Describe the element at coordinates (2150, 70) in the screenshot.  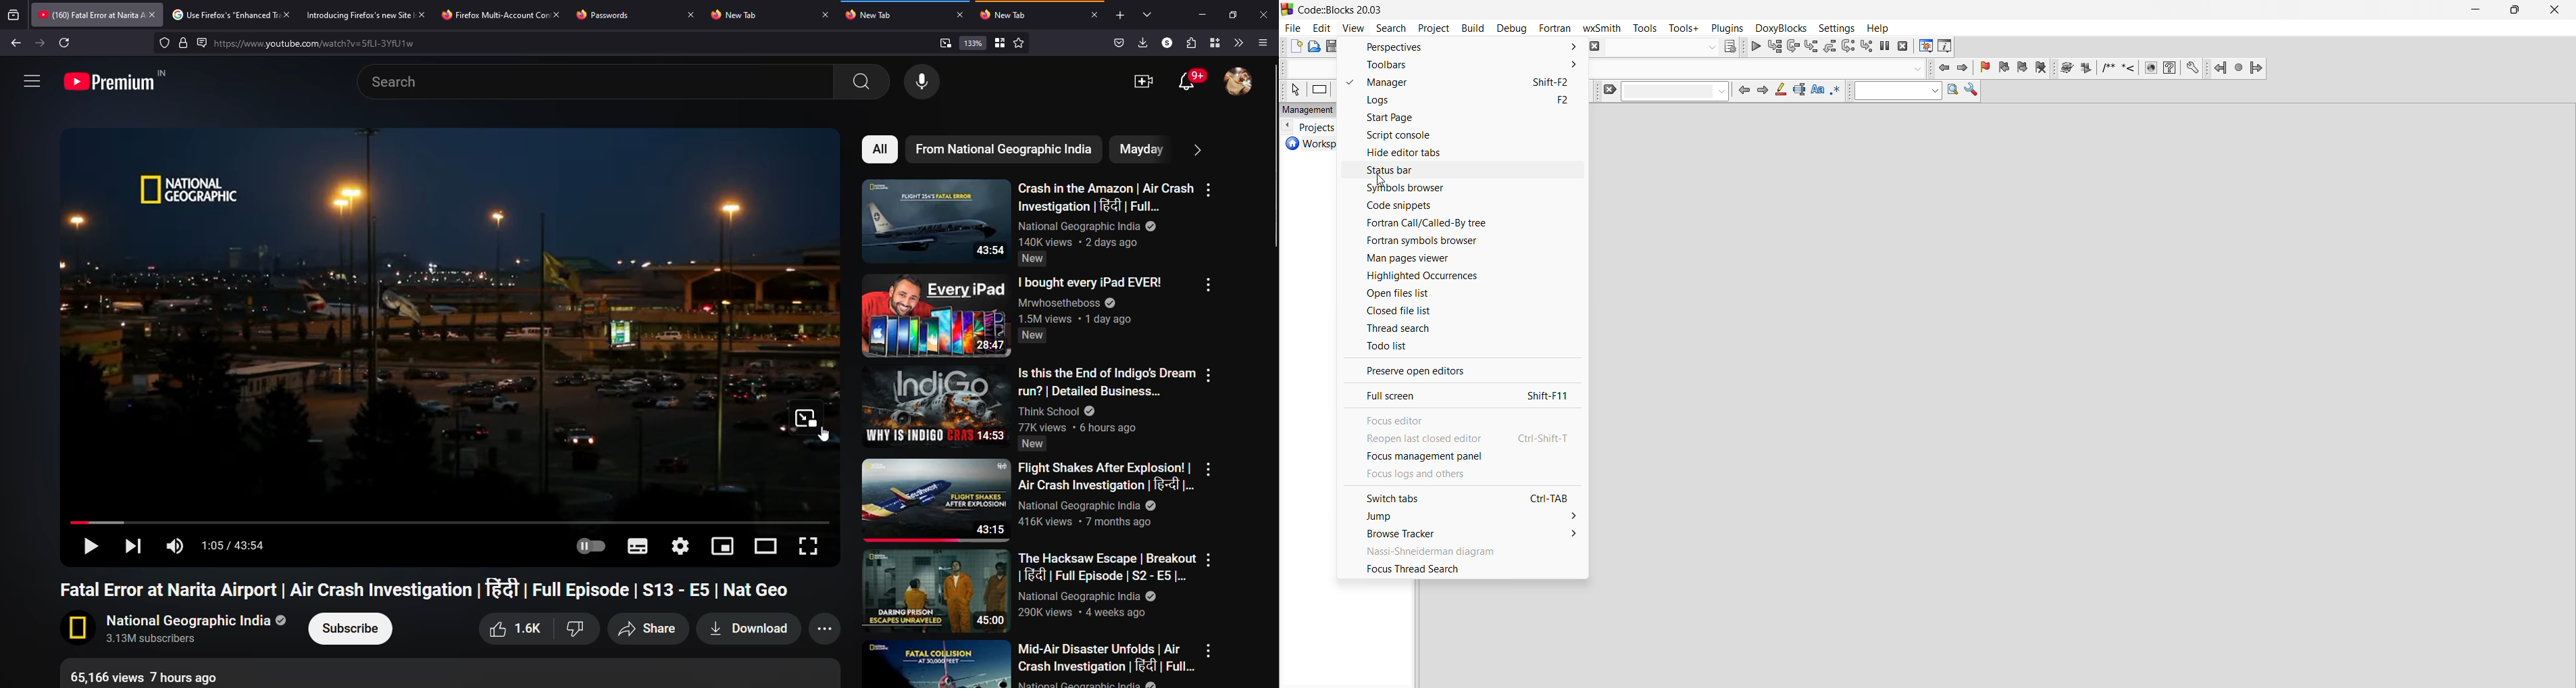
I see `HTML` at that location.